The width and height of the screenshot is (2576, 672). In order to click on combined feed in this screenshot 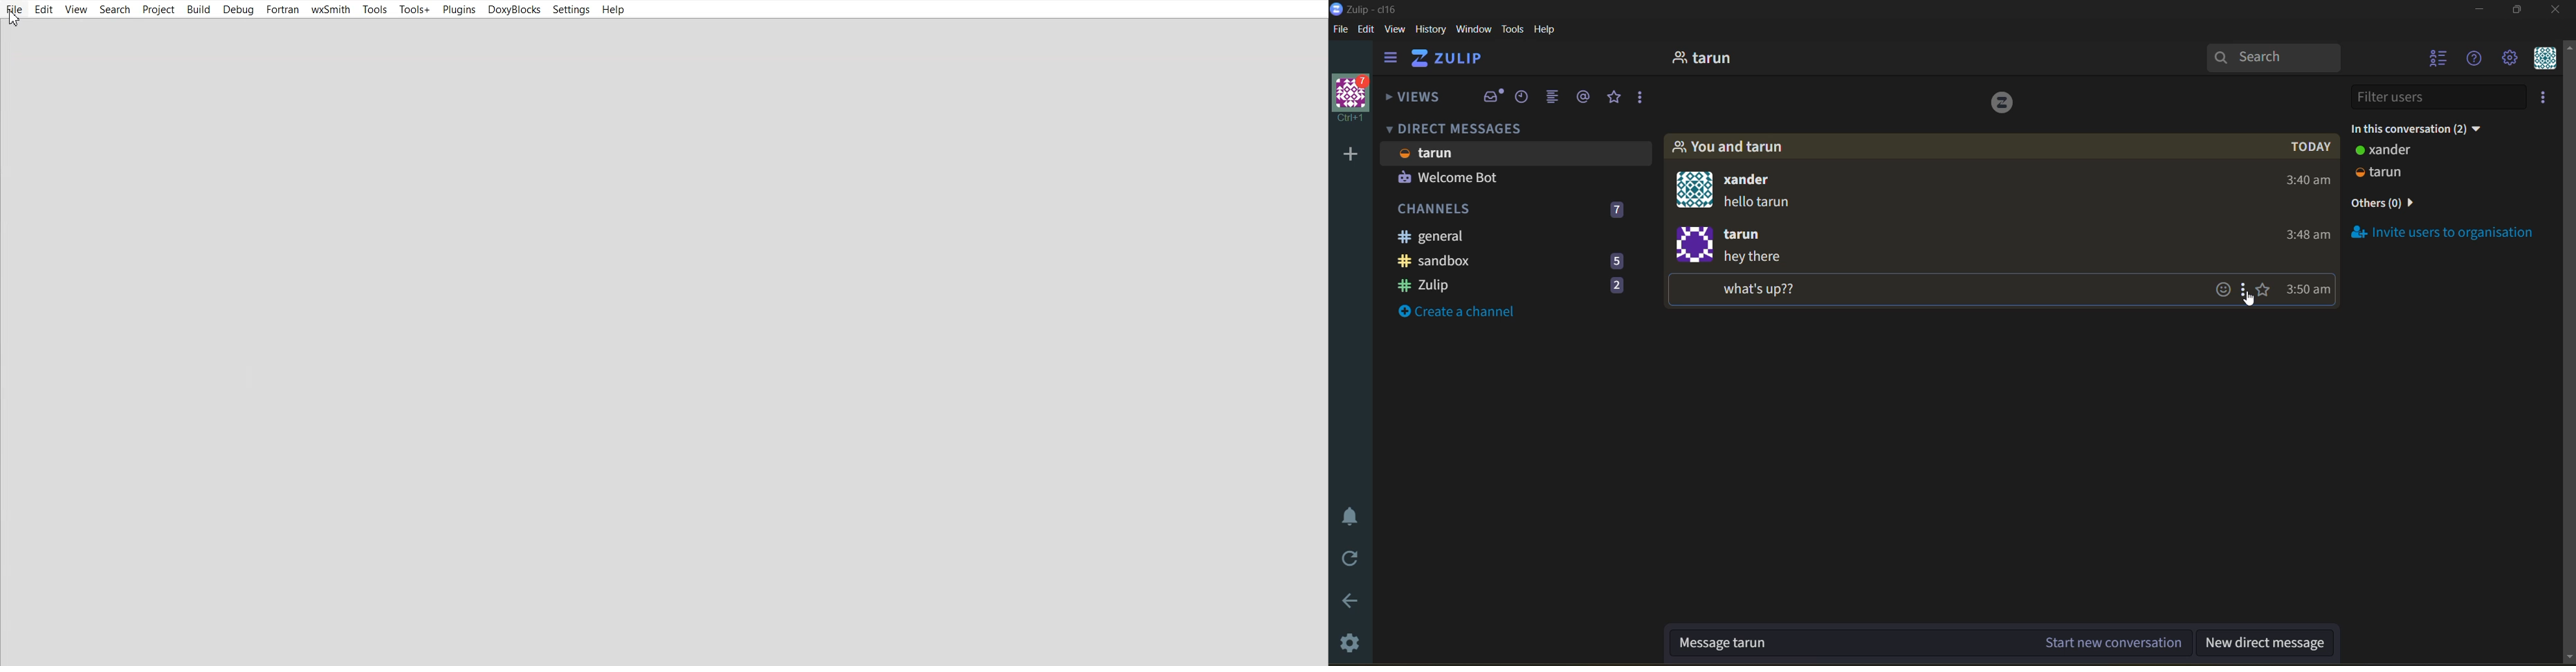, I will do `click(1553, 96)`.